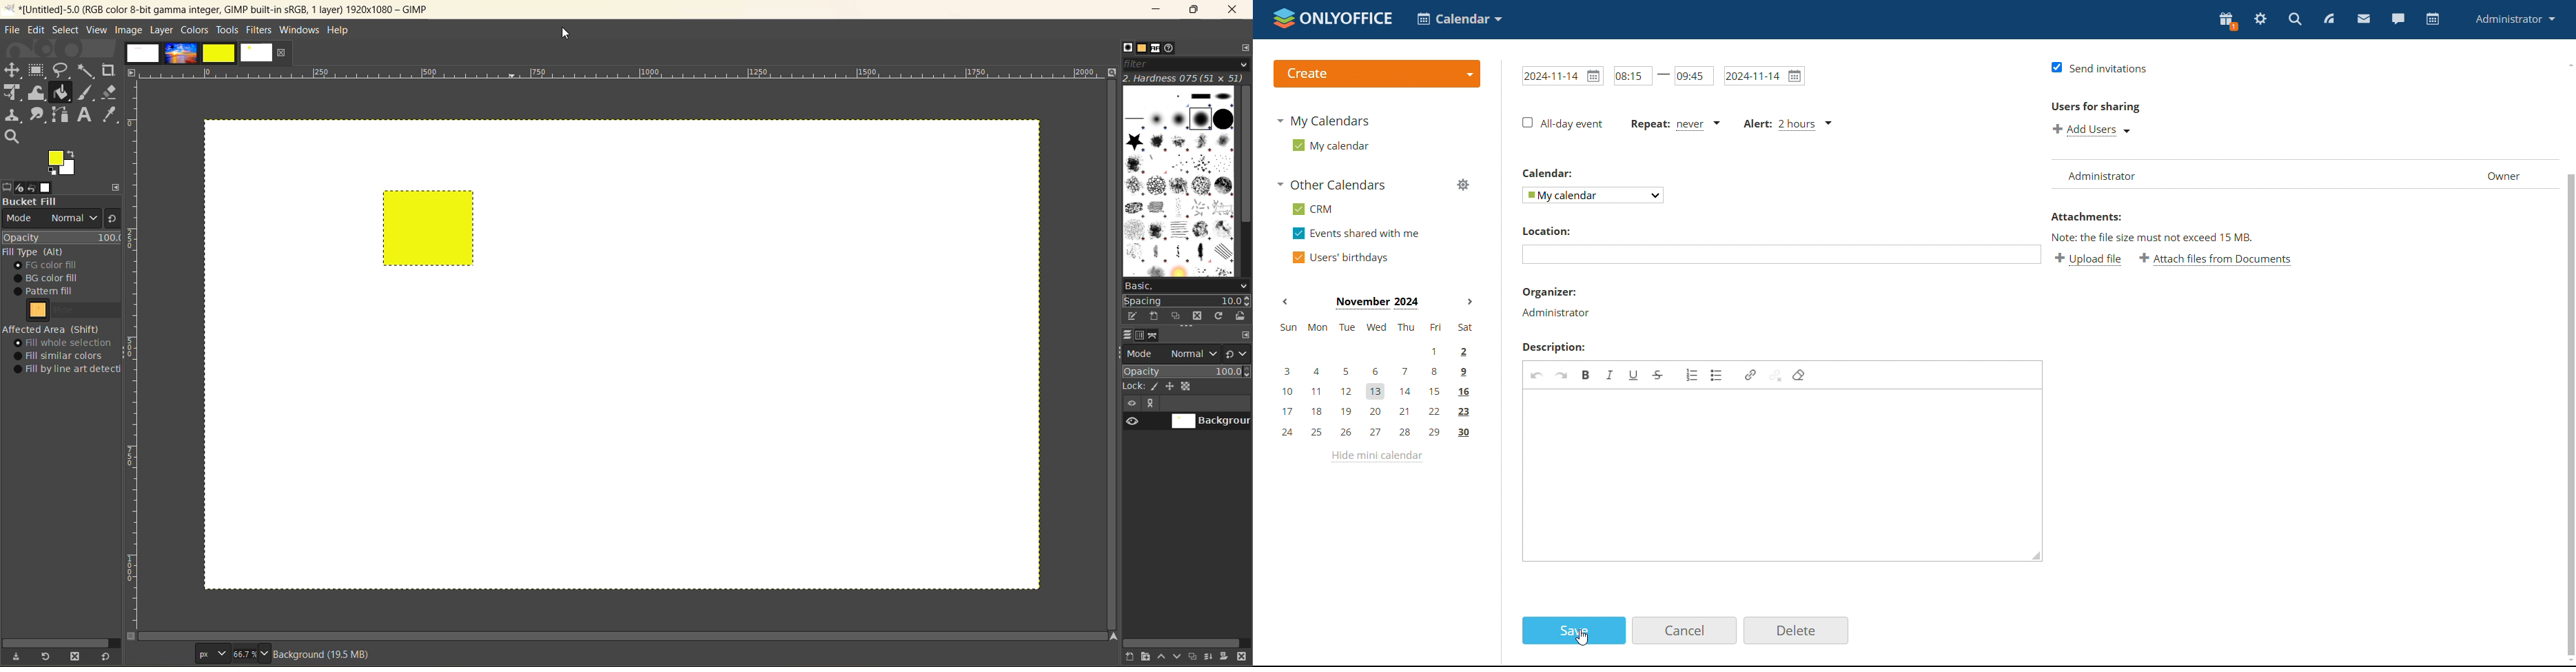 This screenshot has height=672, width=2576. What do you see at coordinates (108, 657) in the screenshot?
I see `reset to default values` at bounding box center [108, 657].